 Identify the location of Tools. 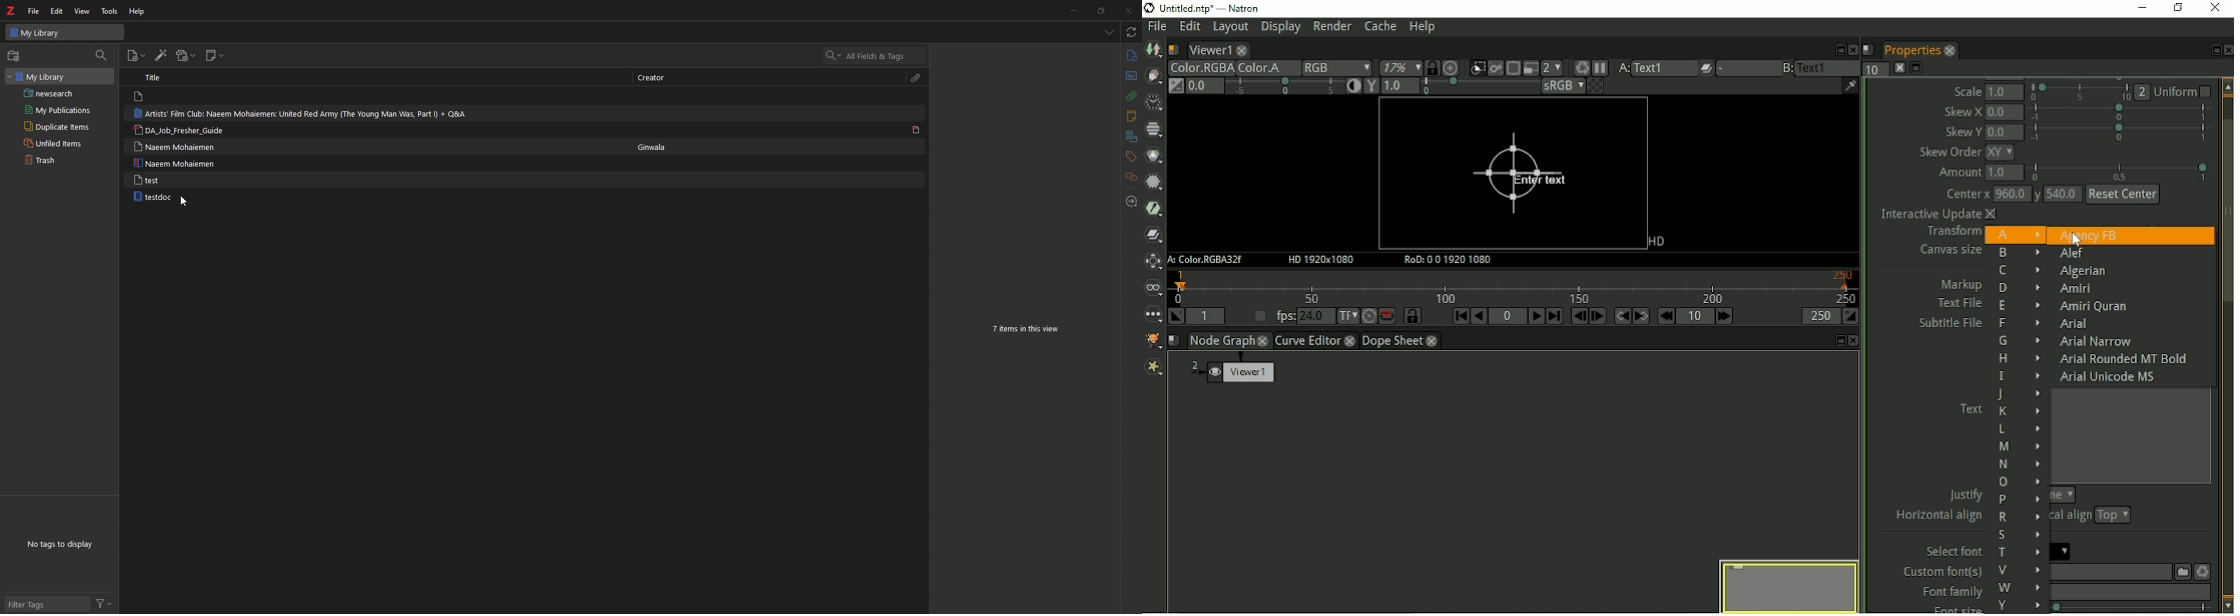
(108, 12).